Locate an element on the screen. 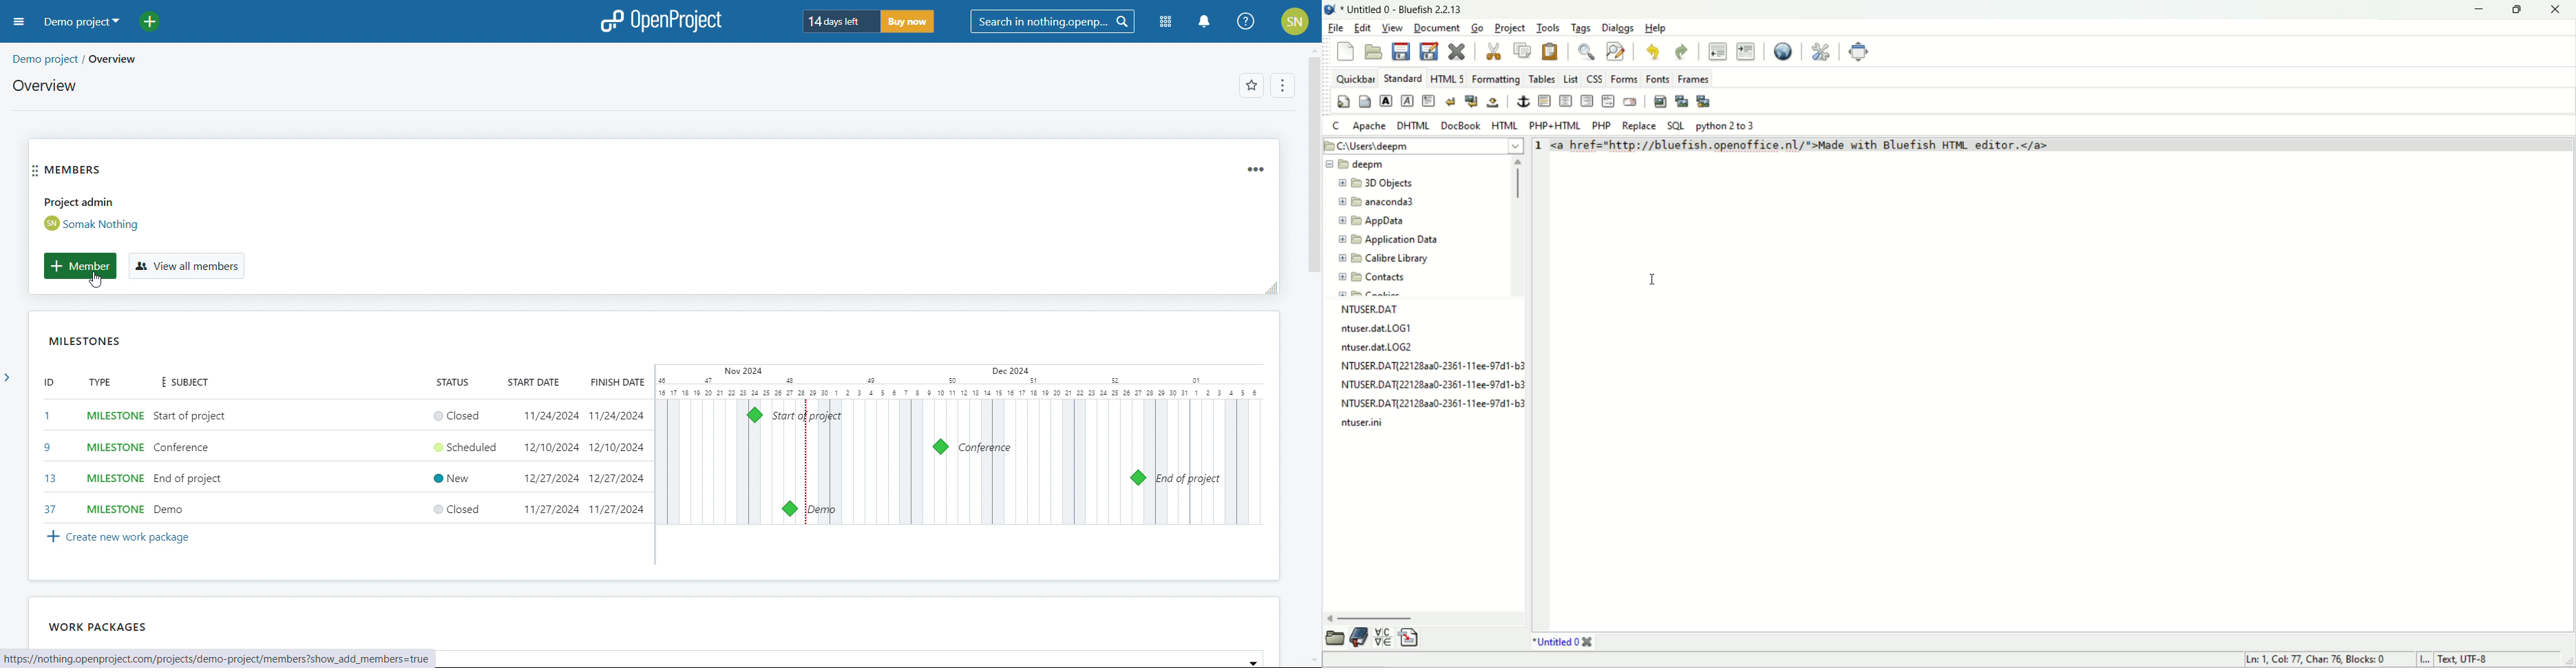 The width and height of the screenshot is (2576, 672). end of project is located at coordinates (193, 479).